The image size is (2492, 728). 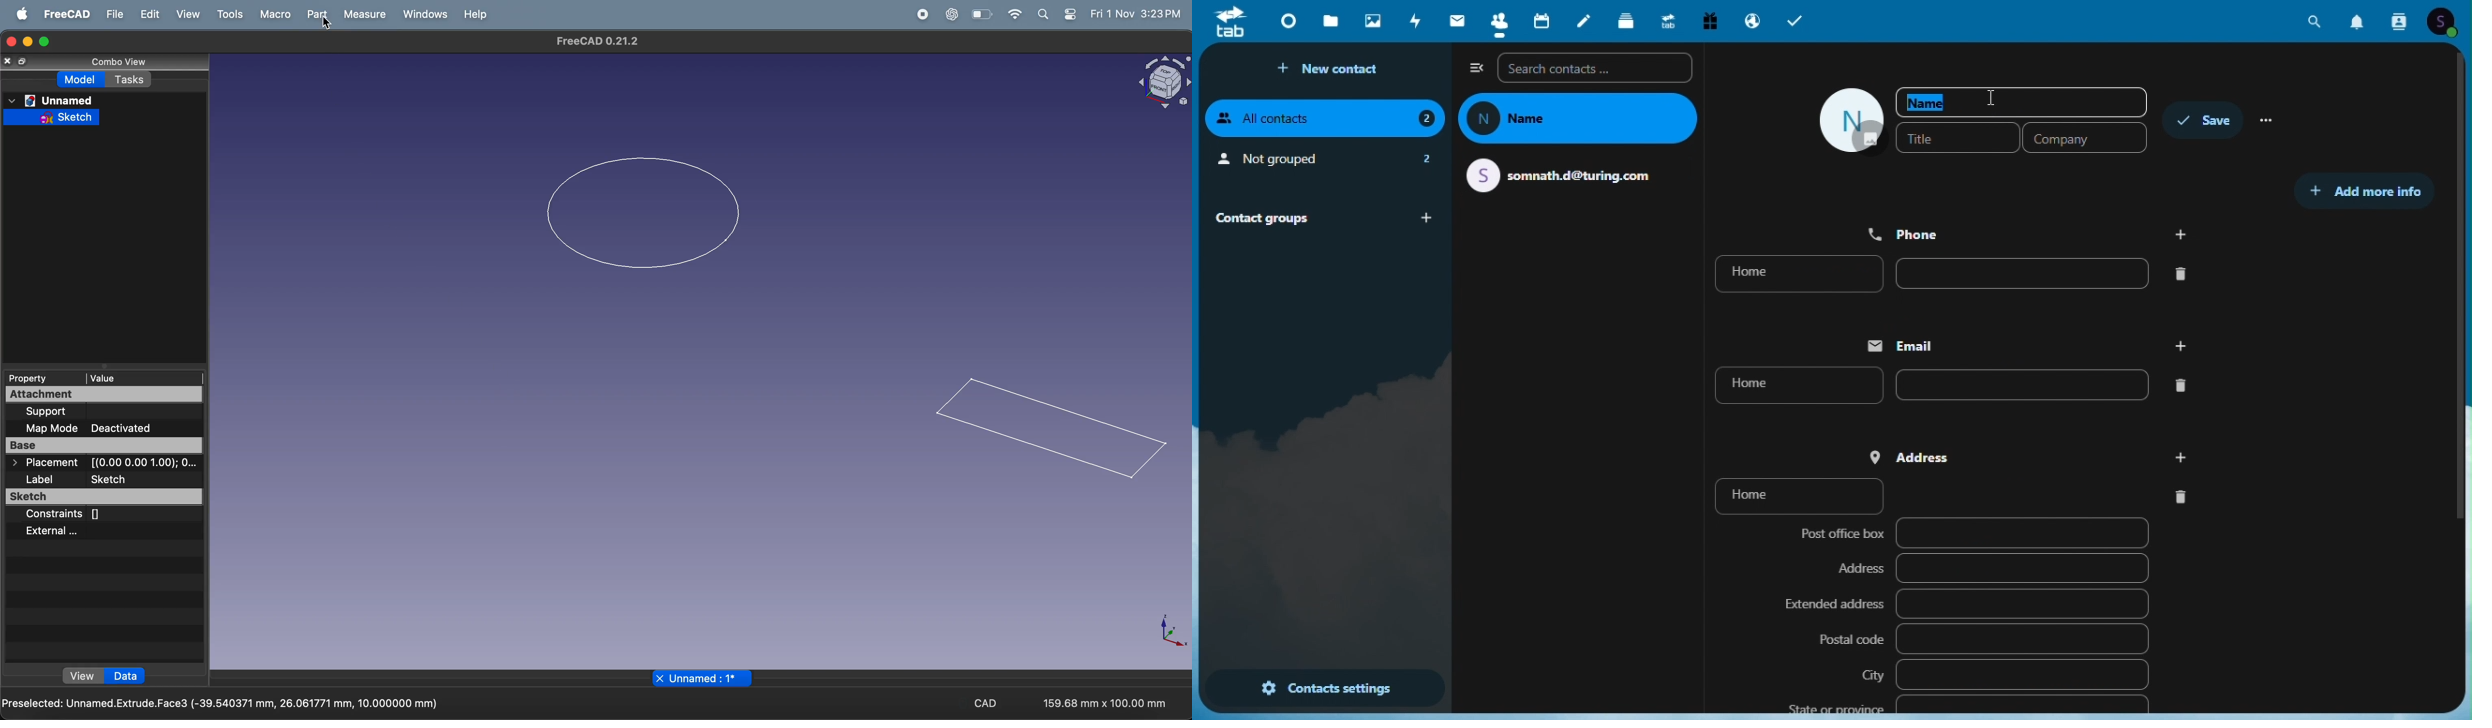 What do you see at coordinates (33, 378) in the screenshot?
I see `Property` at bounding box center [33, 378].